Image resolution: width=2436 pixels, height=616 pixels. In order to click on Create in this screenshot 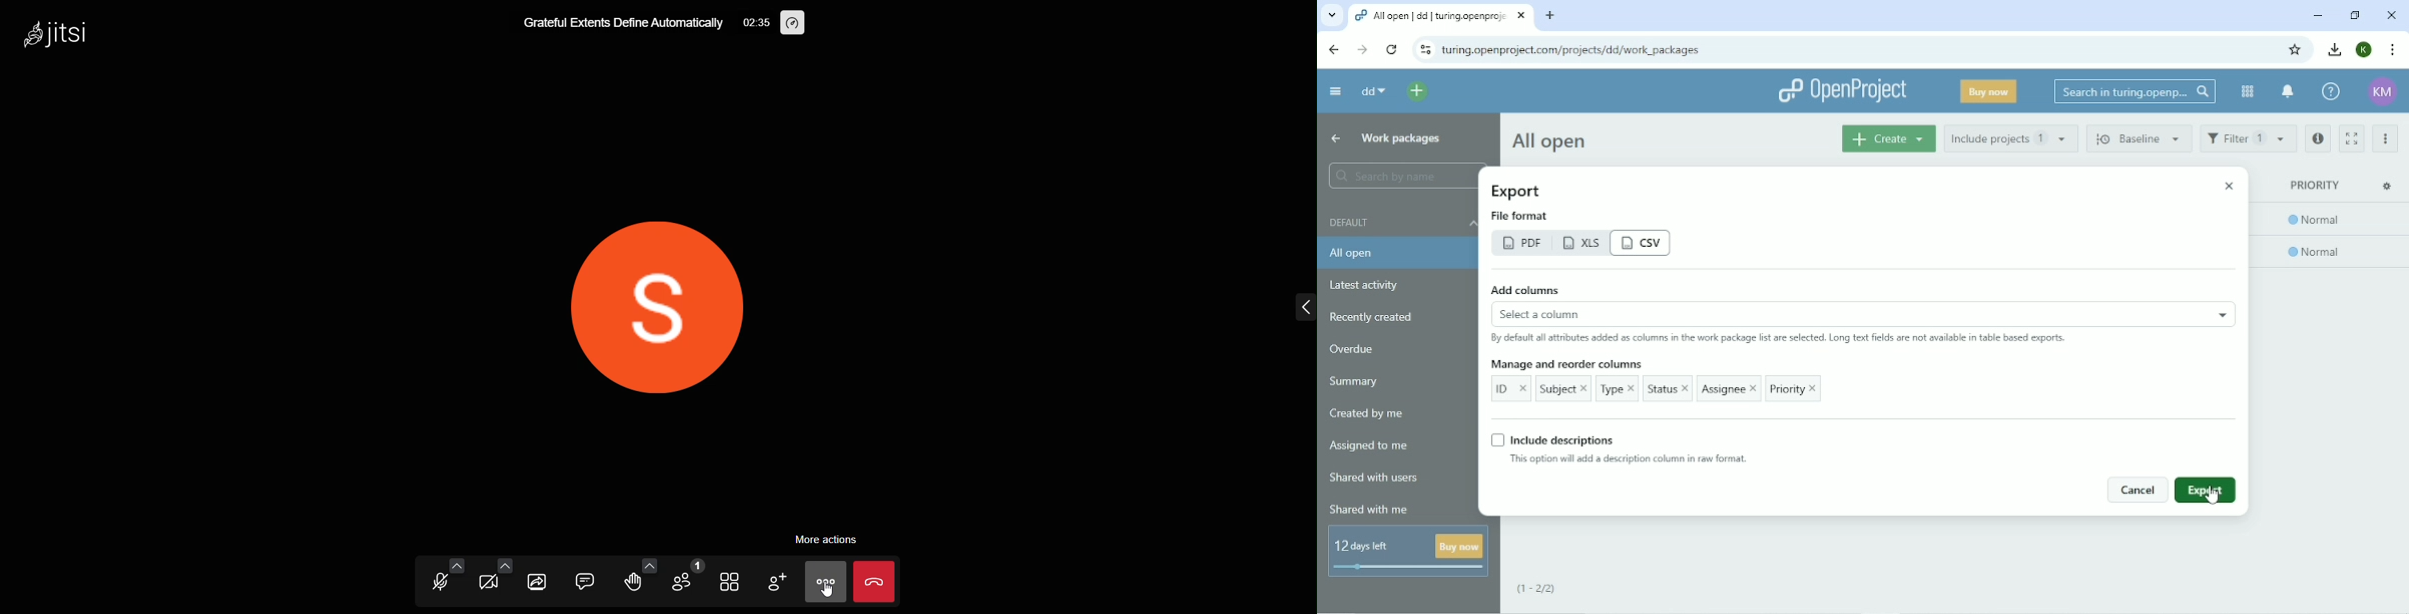, I will do `click(1889, 138)`.